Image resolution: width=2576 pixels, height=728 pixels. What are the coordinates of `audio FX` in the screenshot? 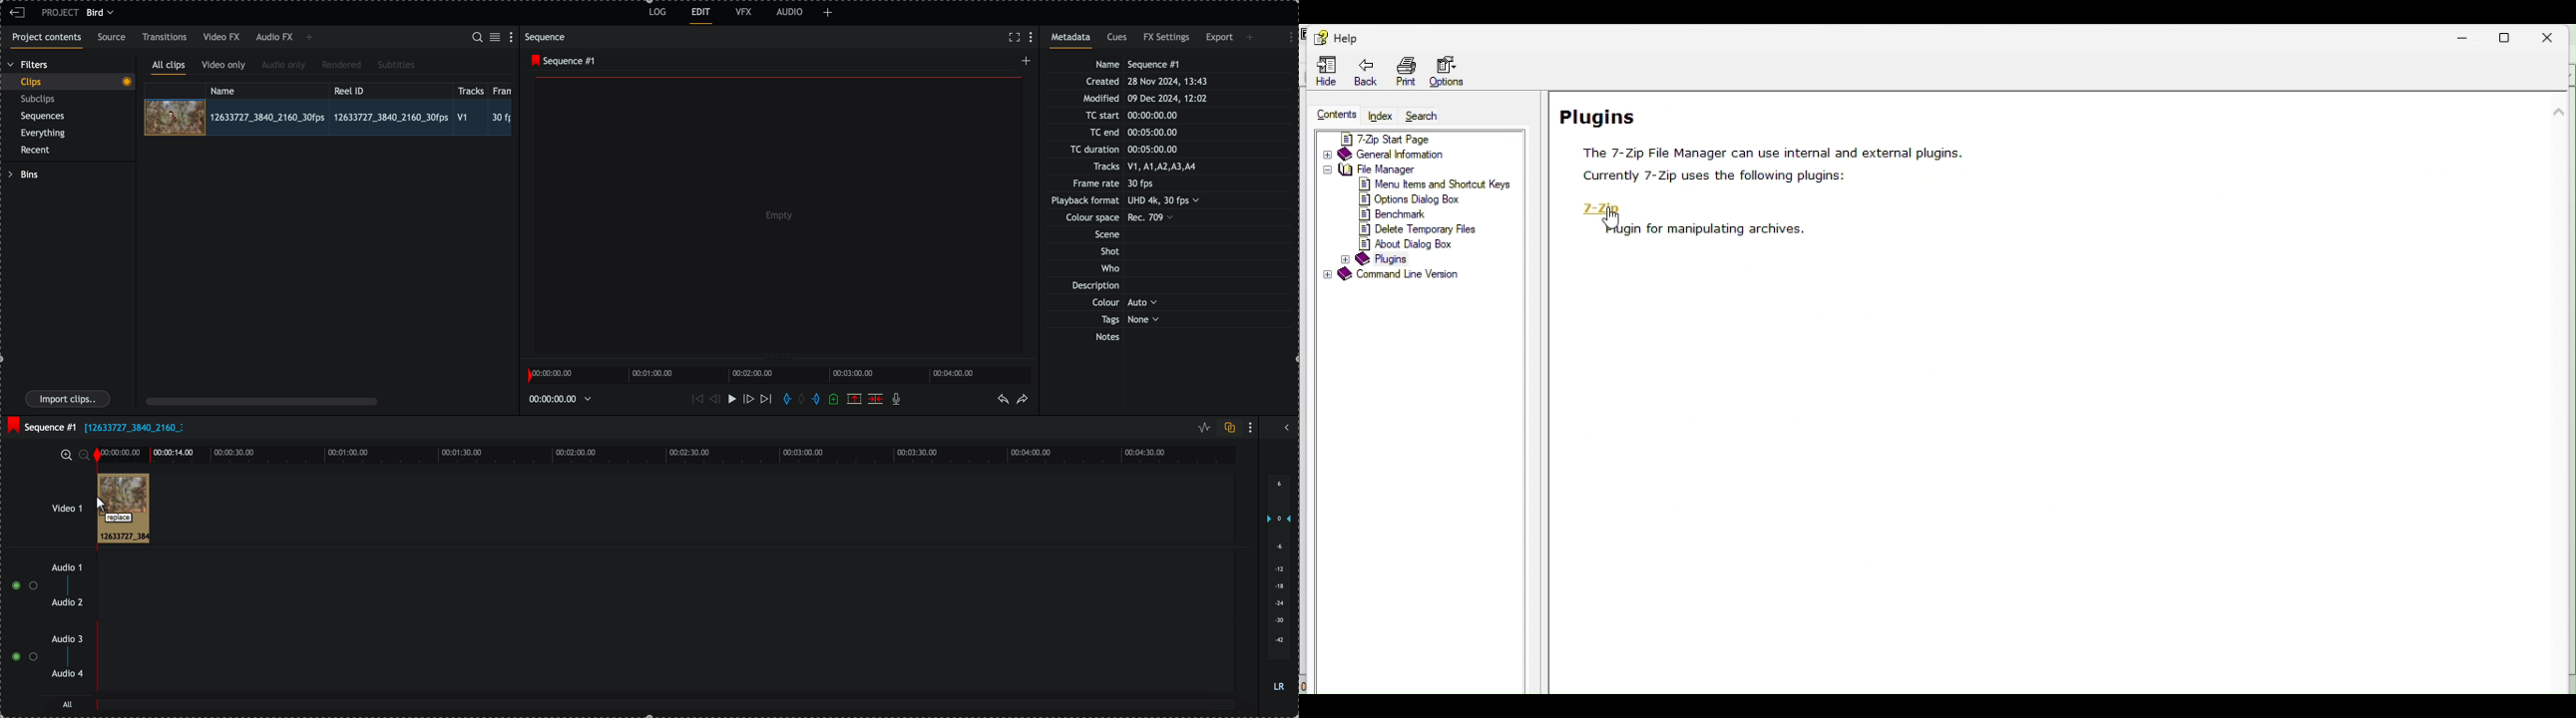 It's located at (274, 38).